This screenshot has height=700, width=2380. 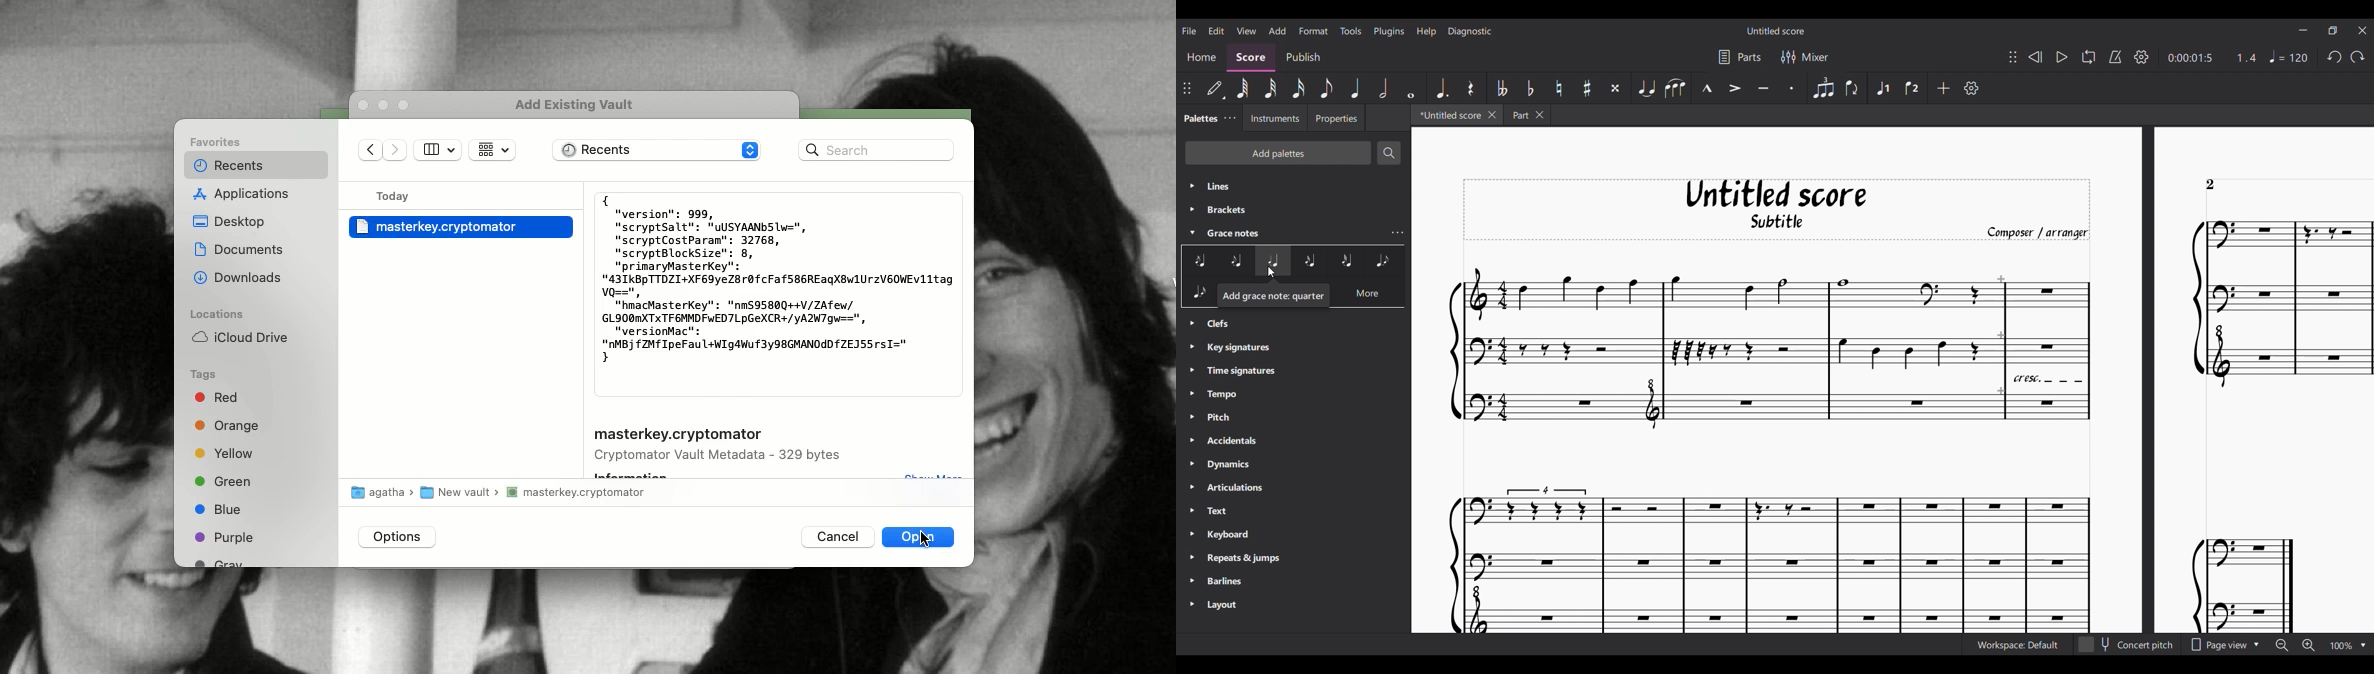 What do you see at coordinates (1646, 88) in the screenshot?
I see `Tie` at bounding box center [1646, 88].